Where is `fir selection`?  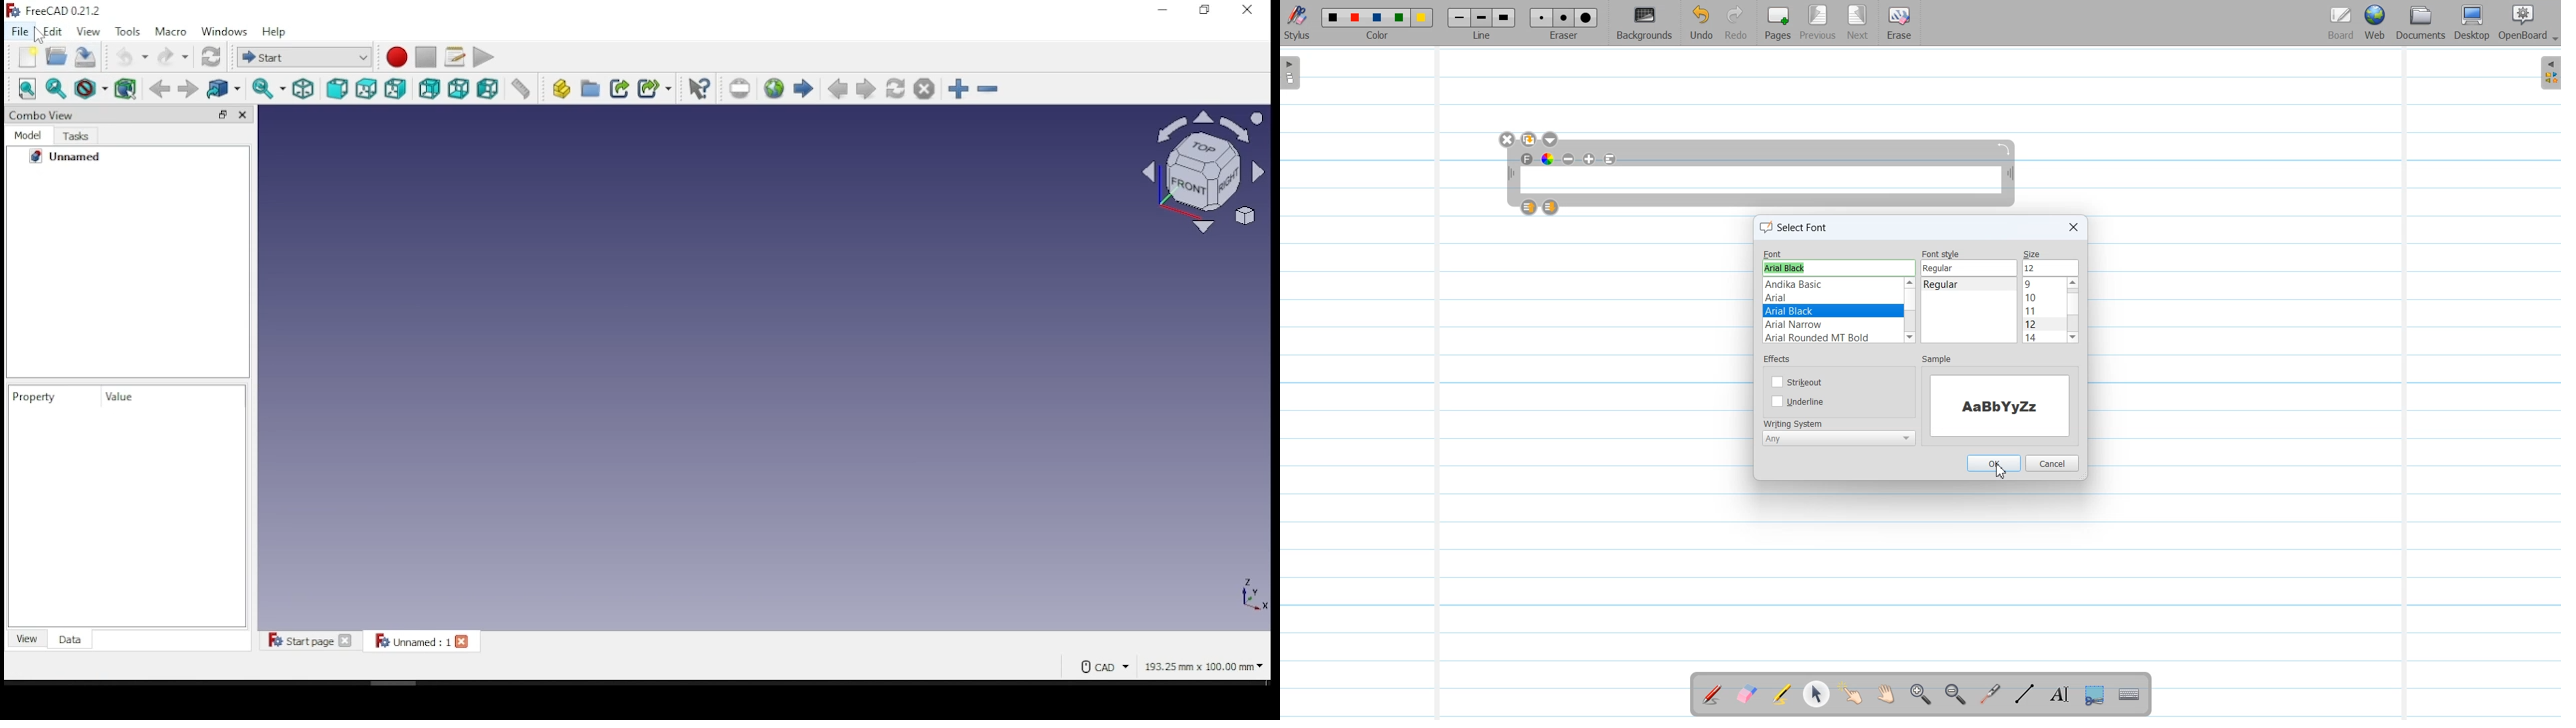 fir selection is located at coordinates (57, 88).